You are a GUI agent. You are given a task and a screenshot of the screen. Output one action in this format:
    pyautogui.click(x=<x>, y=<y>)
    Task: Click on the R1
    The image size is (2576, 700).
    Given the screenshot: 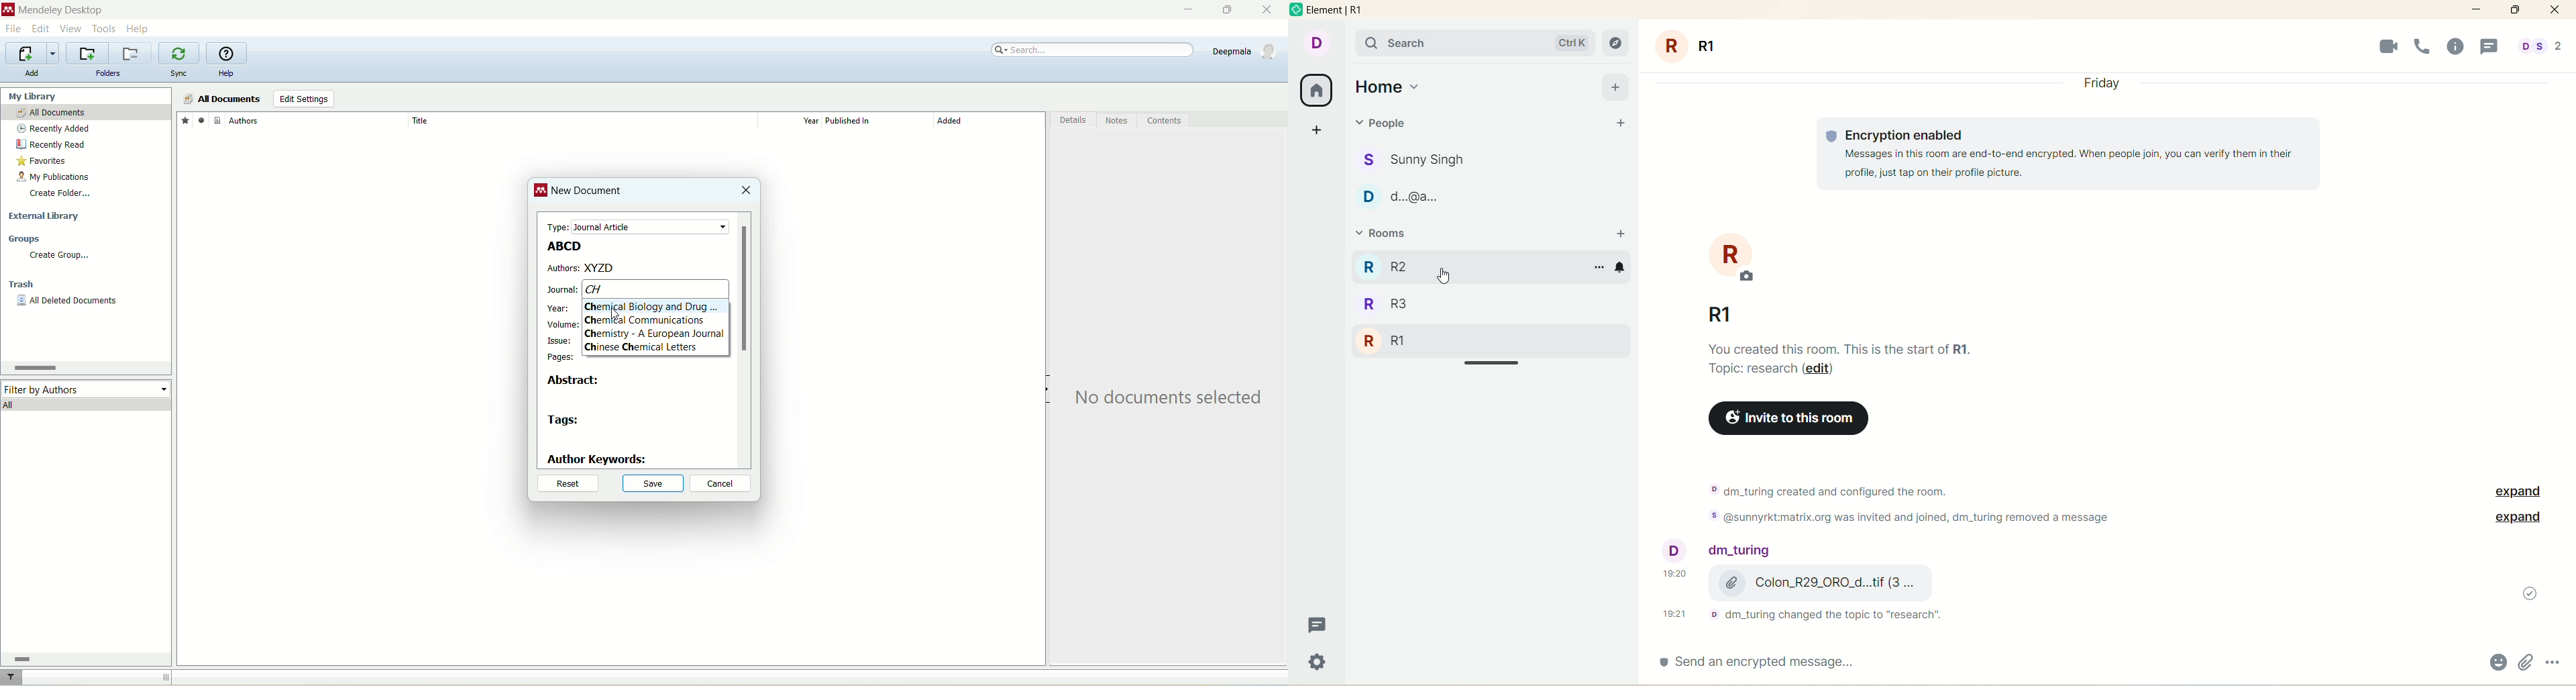 What is the action you would take?
    pyautogui.click(x=1389, y=342)
    